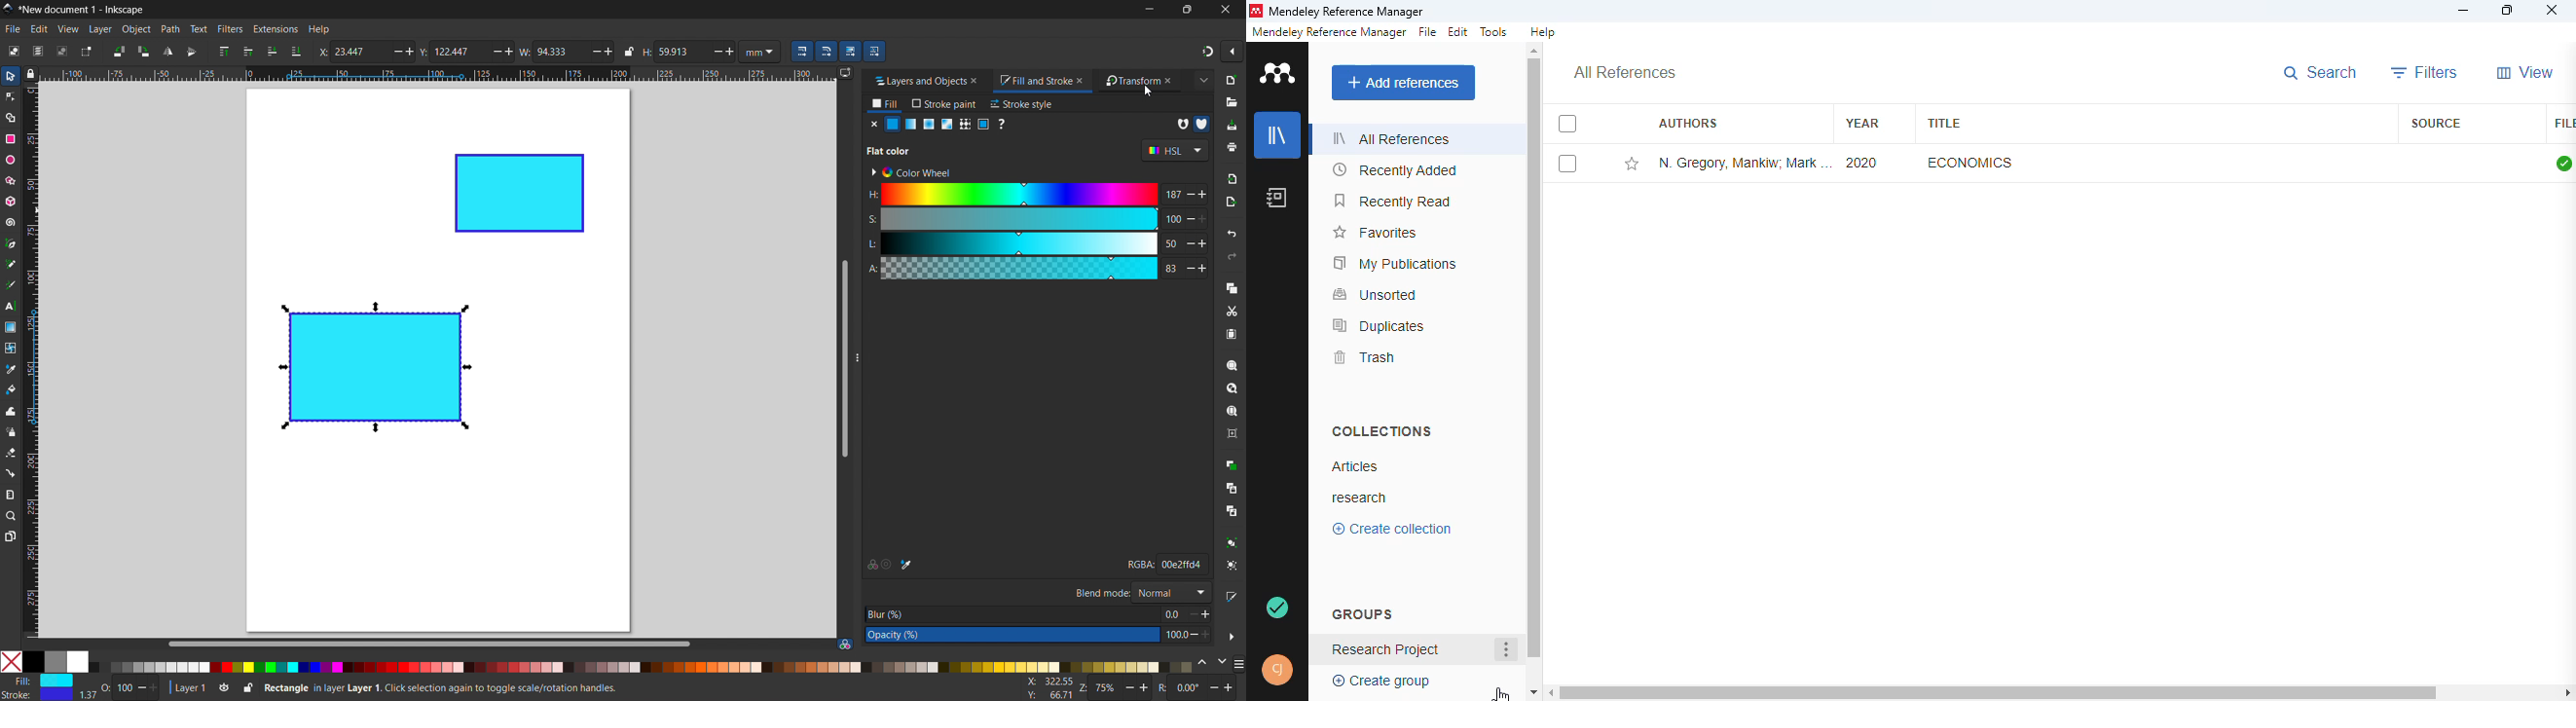 Image resolution: width=2576 pixels, height=728 pixels. I want to click on filters, so click(2425, 73).